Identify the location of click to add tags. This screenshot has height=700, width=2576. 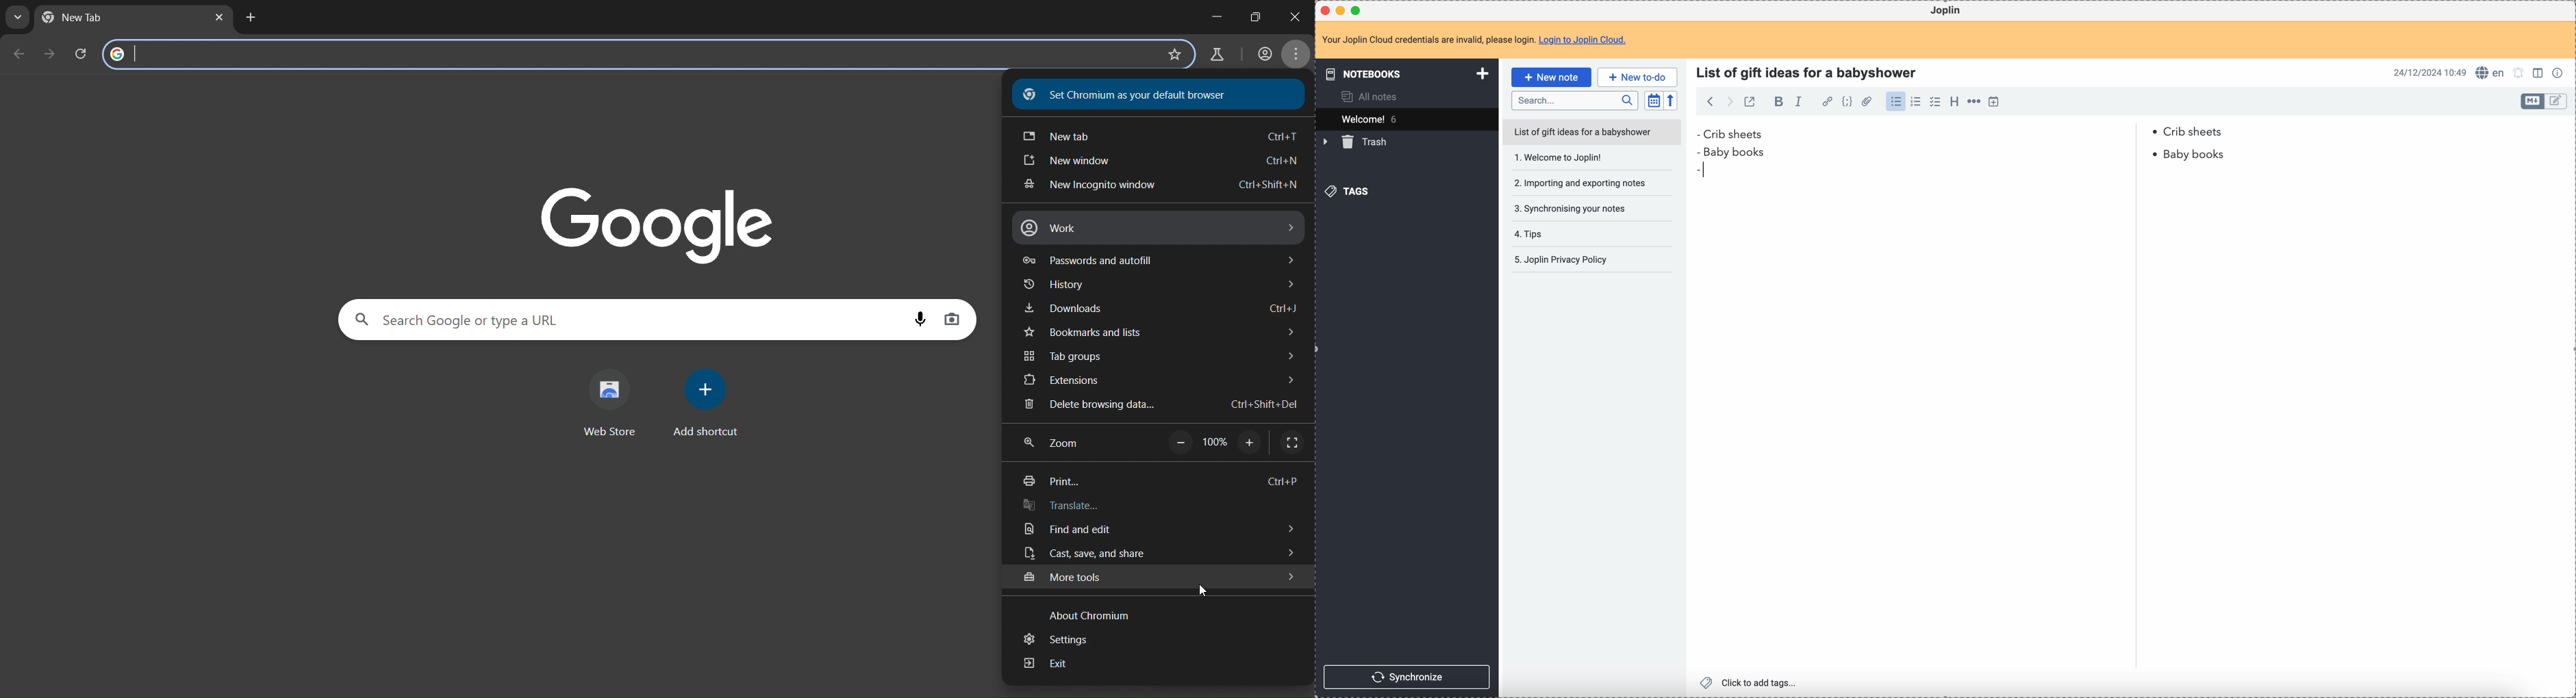
(1748, 683).